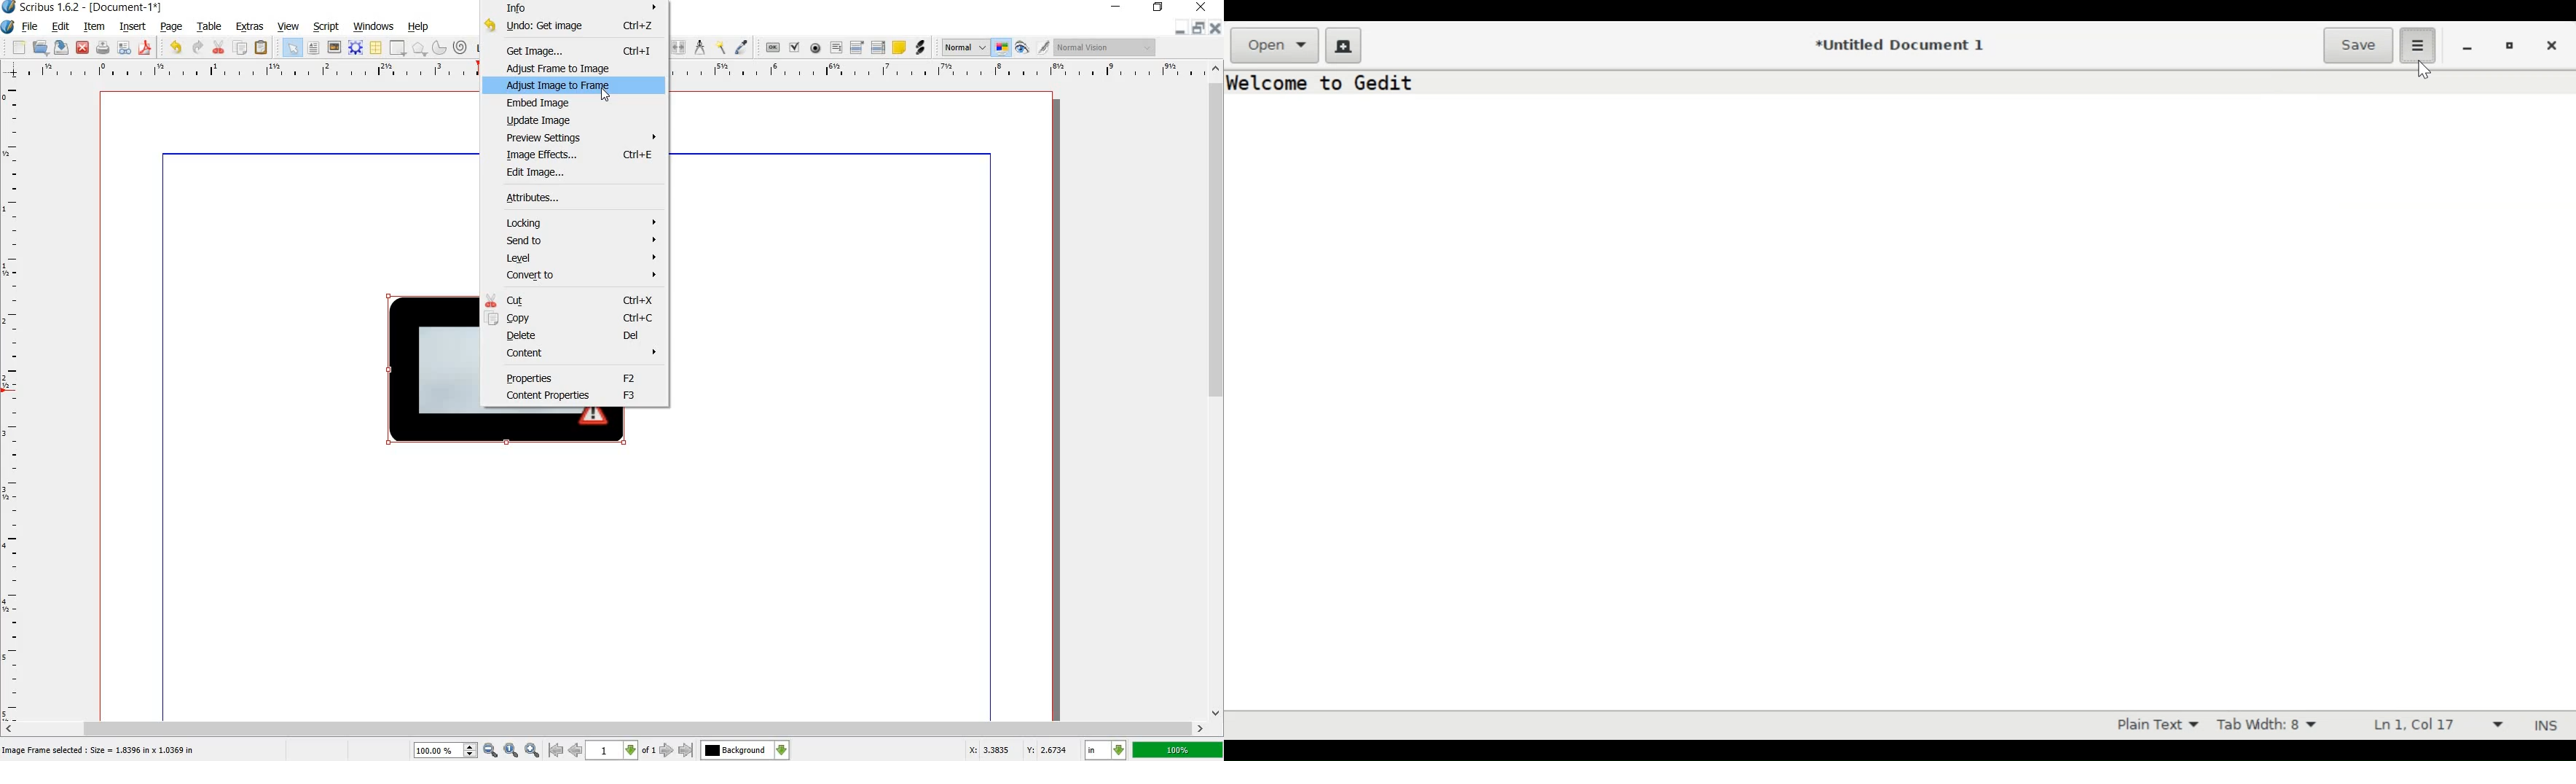  Describe the element at coordinates (2359, 44) in the screenshot. I see `Save` at that location.